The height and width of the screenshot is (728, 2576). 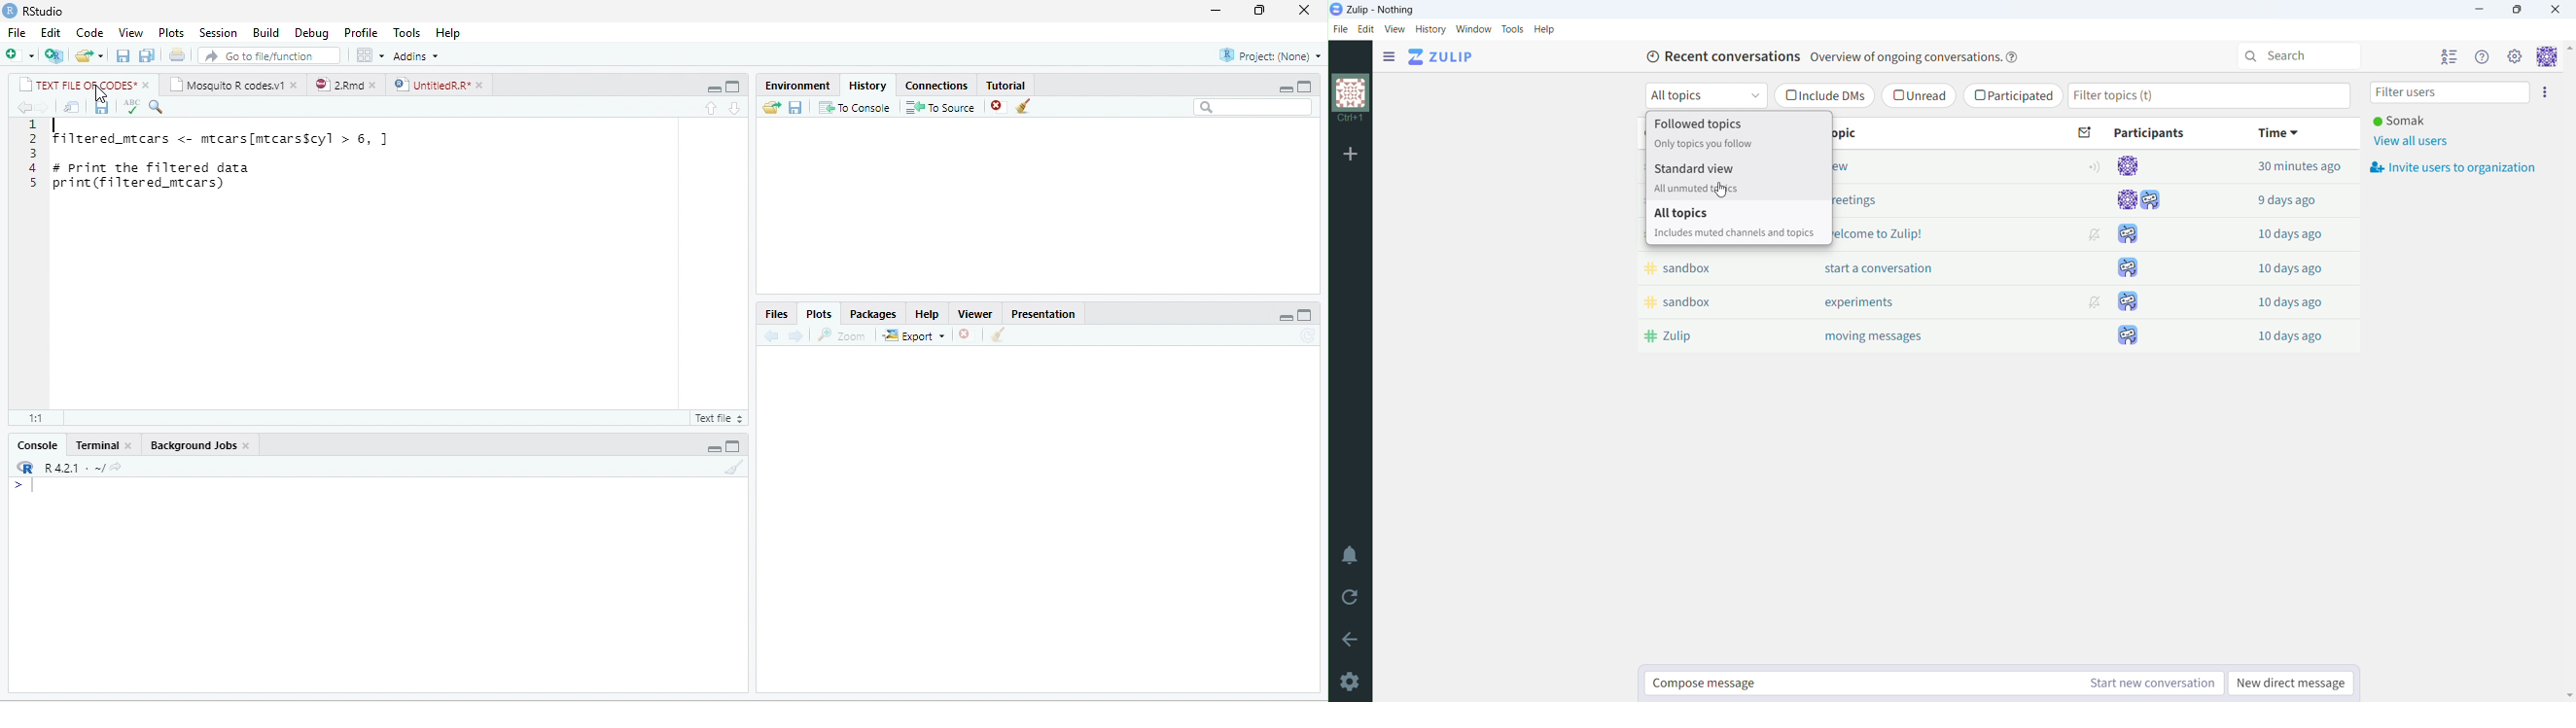 What do you see at coordinates (1271, 55) in the screenshot?
I see `Project(None)` at bounding box center [1271, 55].